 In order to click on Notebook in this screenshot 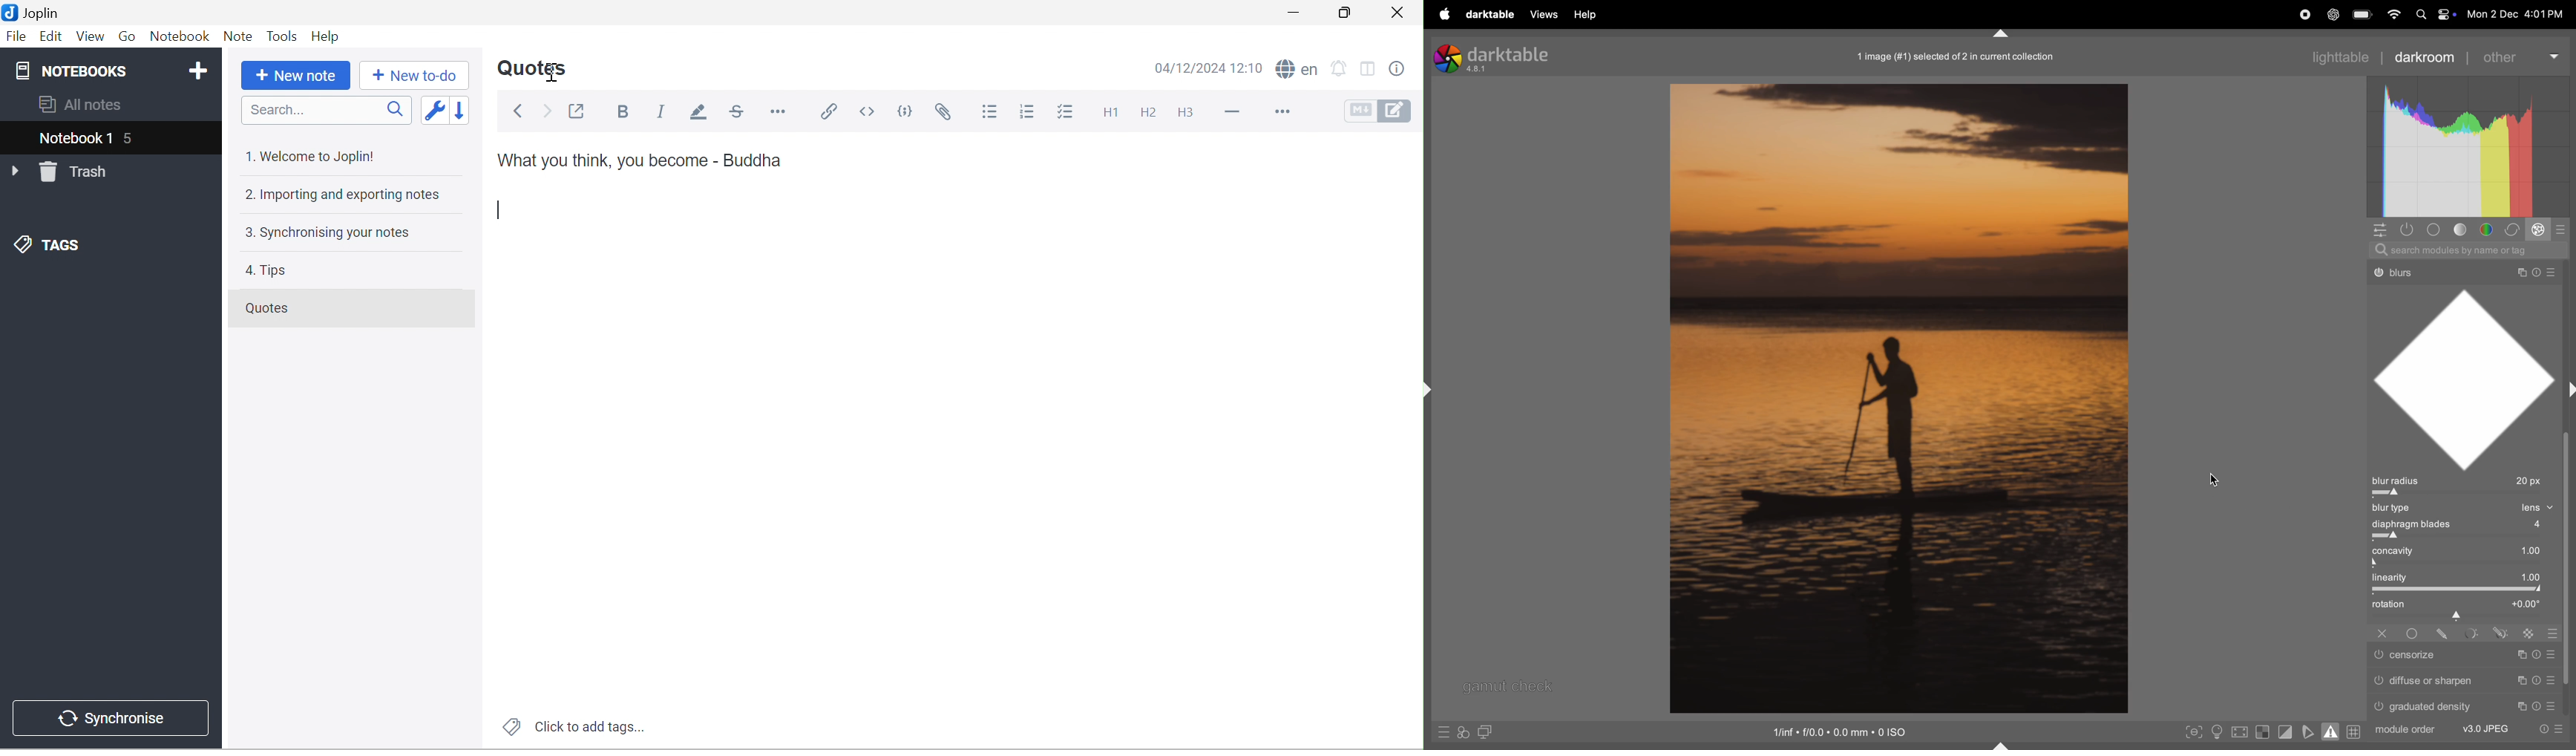, I will do `click(182, 38)`.